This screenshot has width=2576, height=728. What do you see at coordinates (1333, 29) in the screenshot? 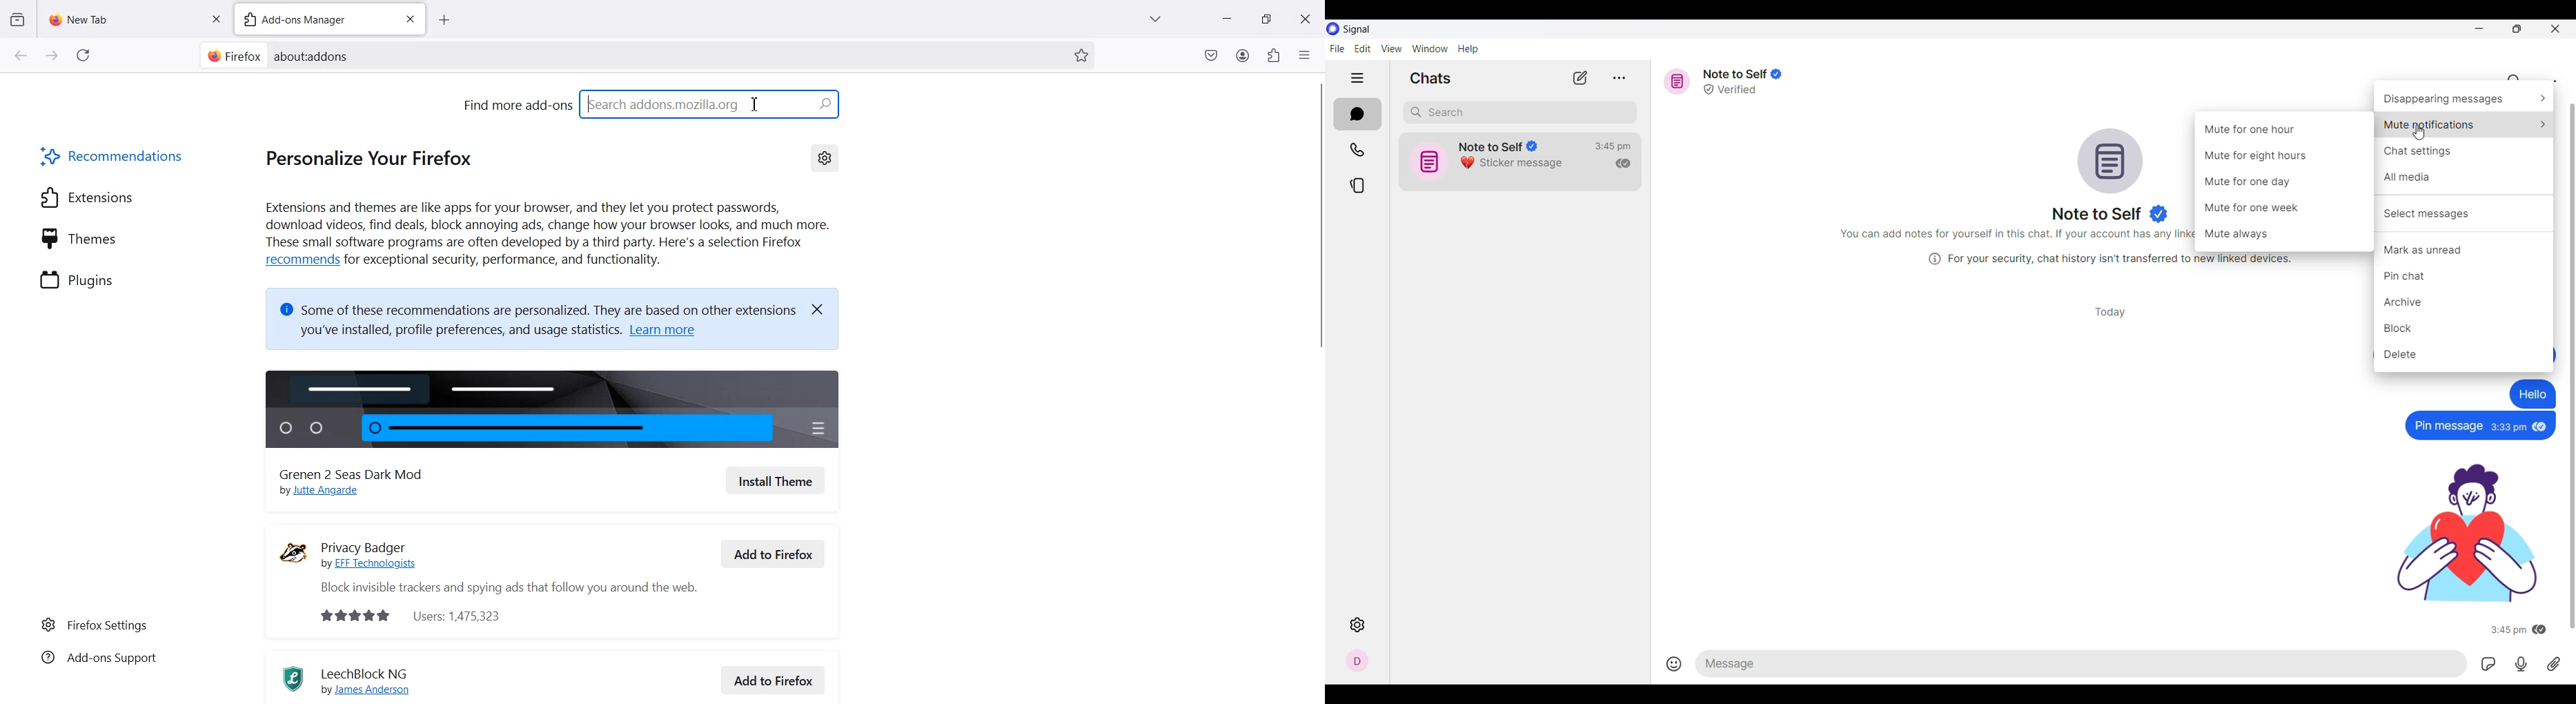
I see `Software logo` at bounding box center [1333, 29].